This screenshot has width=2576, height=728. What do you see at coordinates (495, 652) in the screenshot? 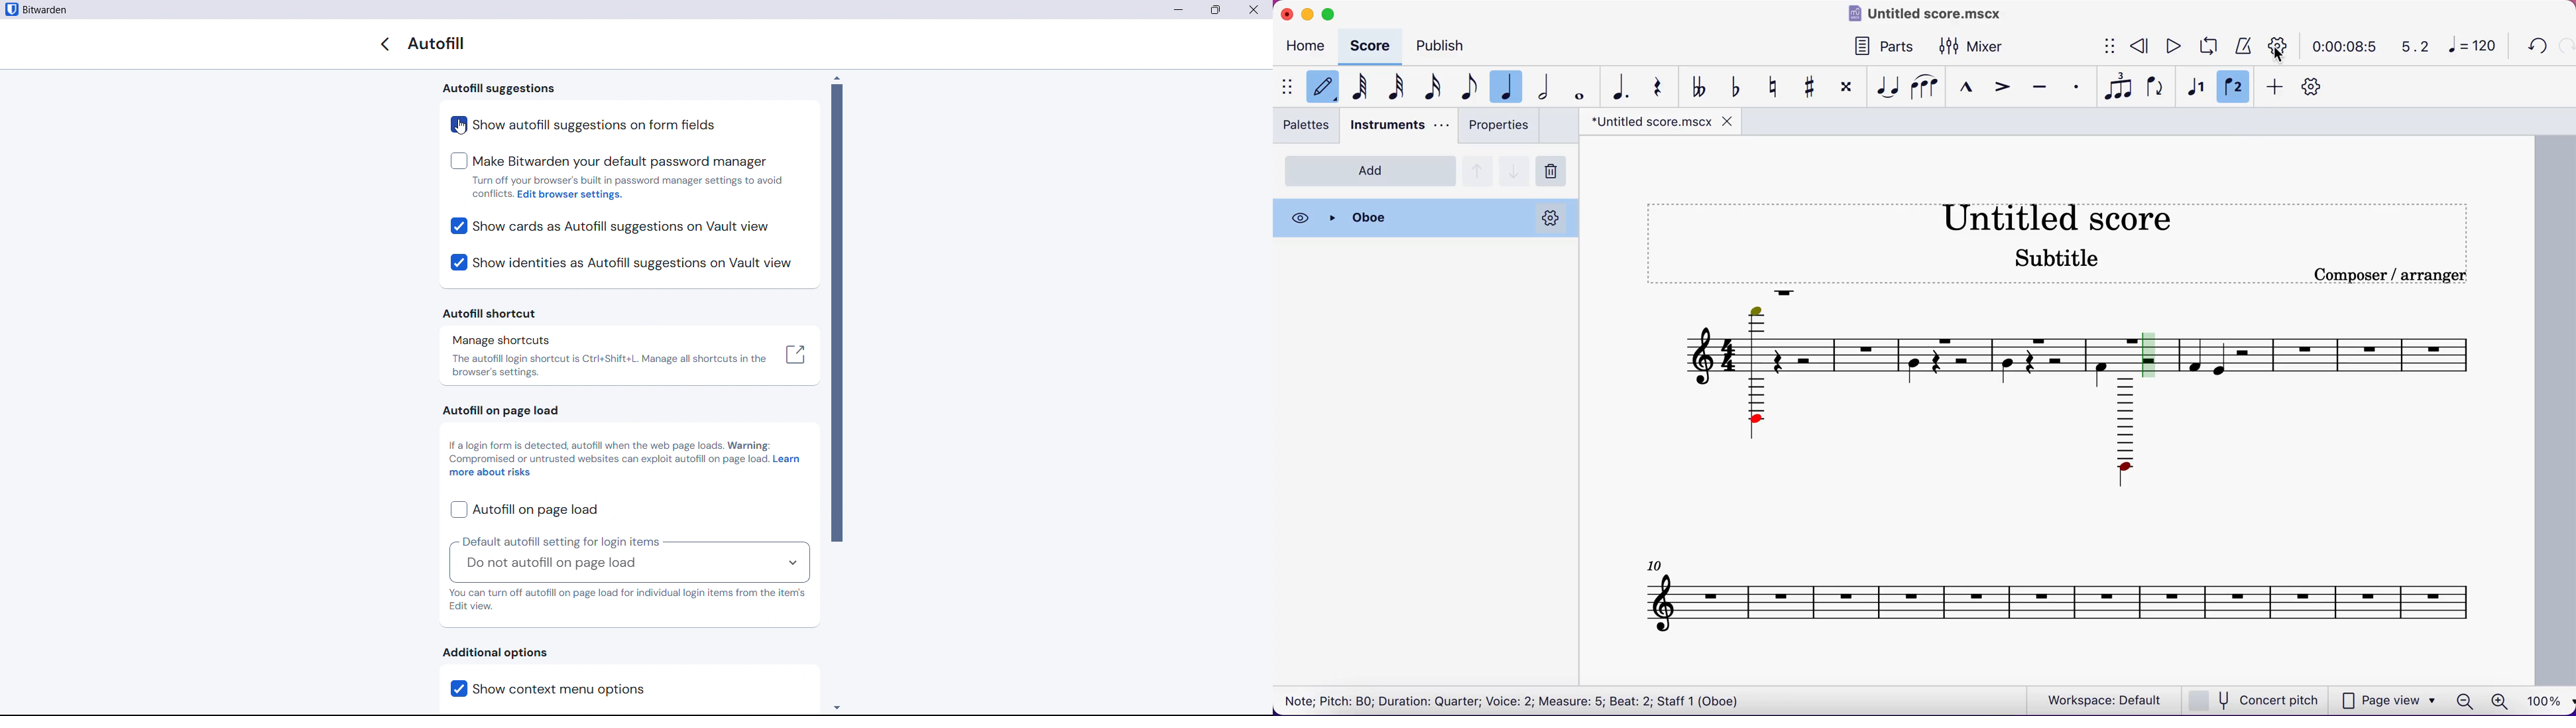
I see `Additional options ` at bounding box center [495, 652].